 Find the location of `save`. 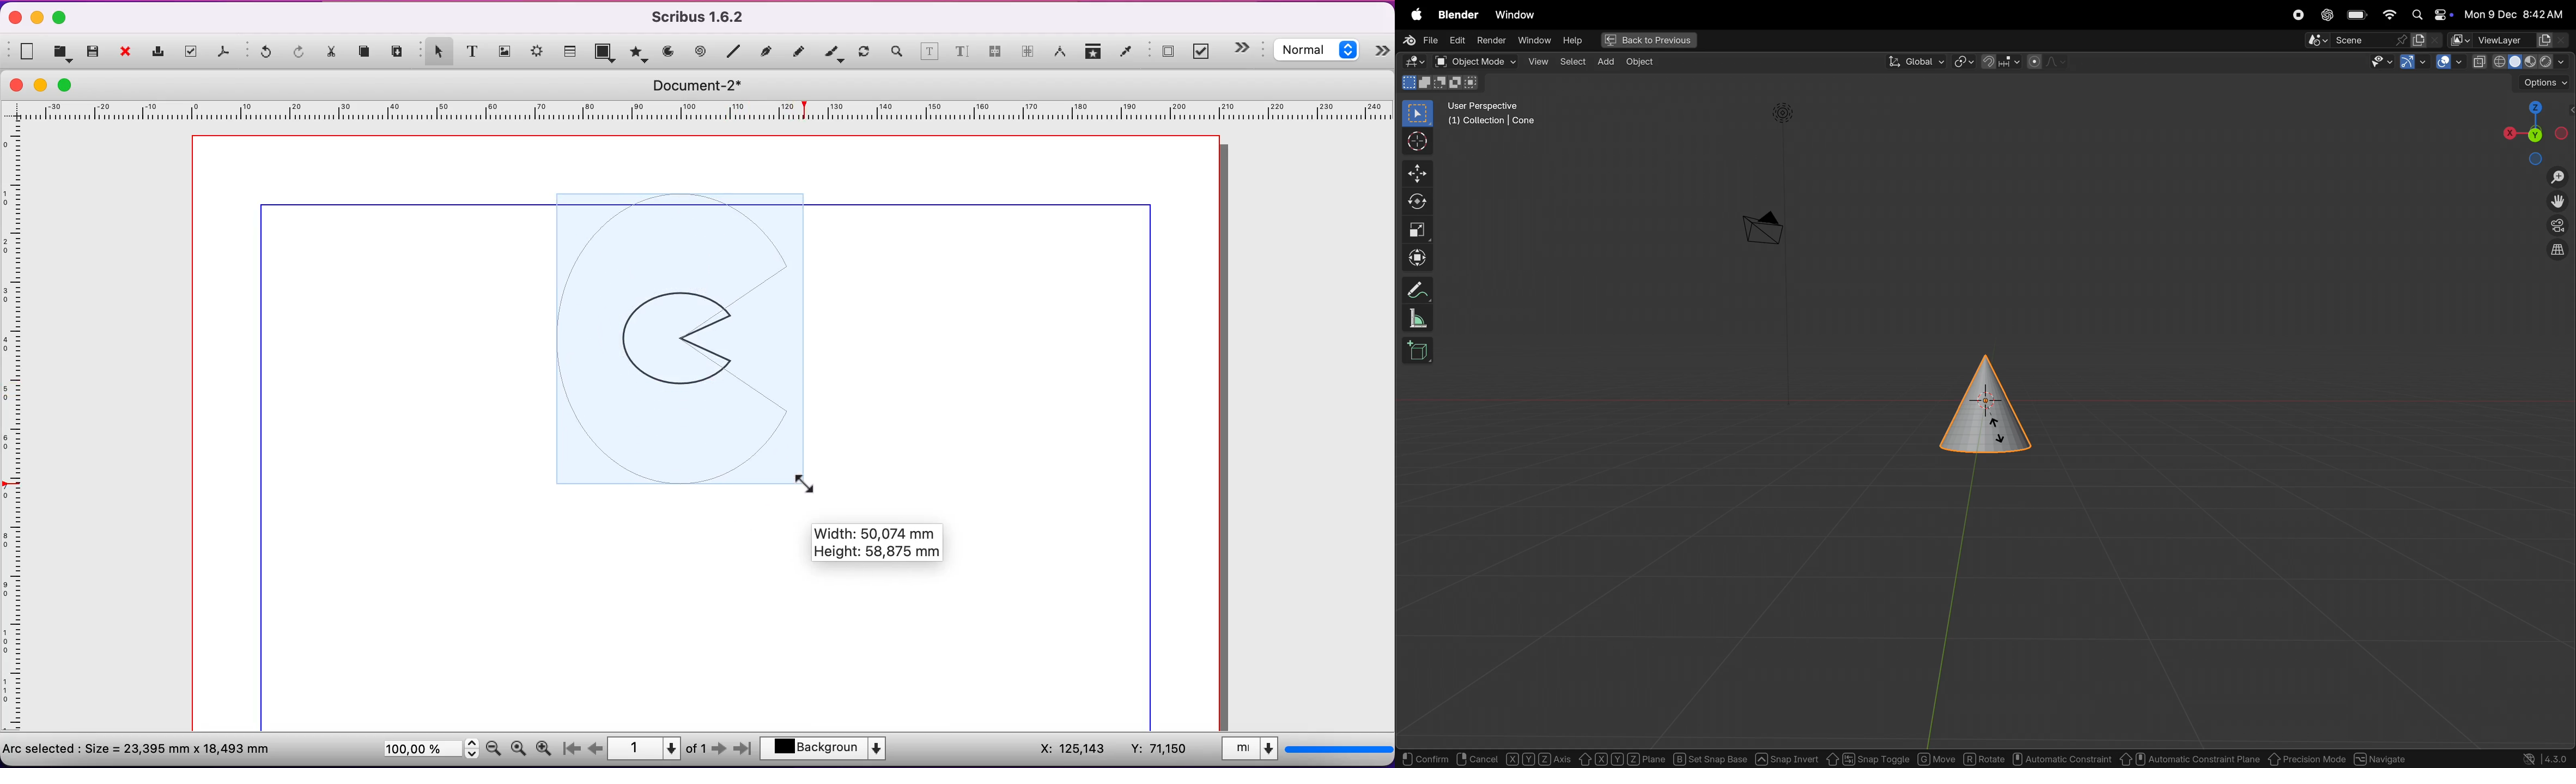

save is located at coordinates (94, 52).